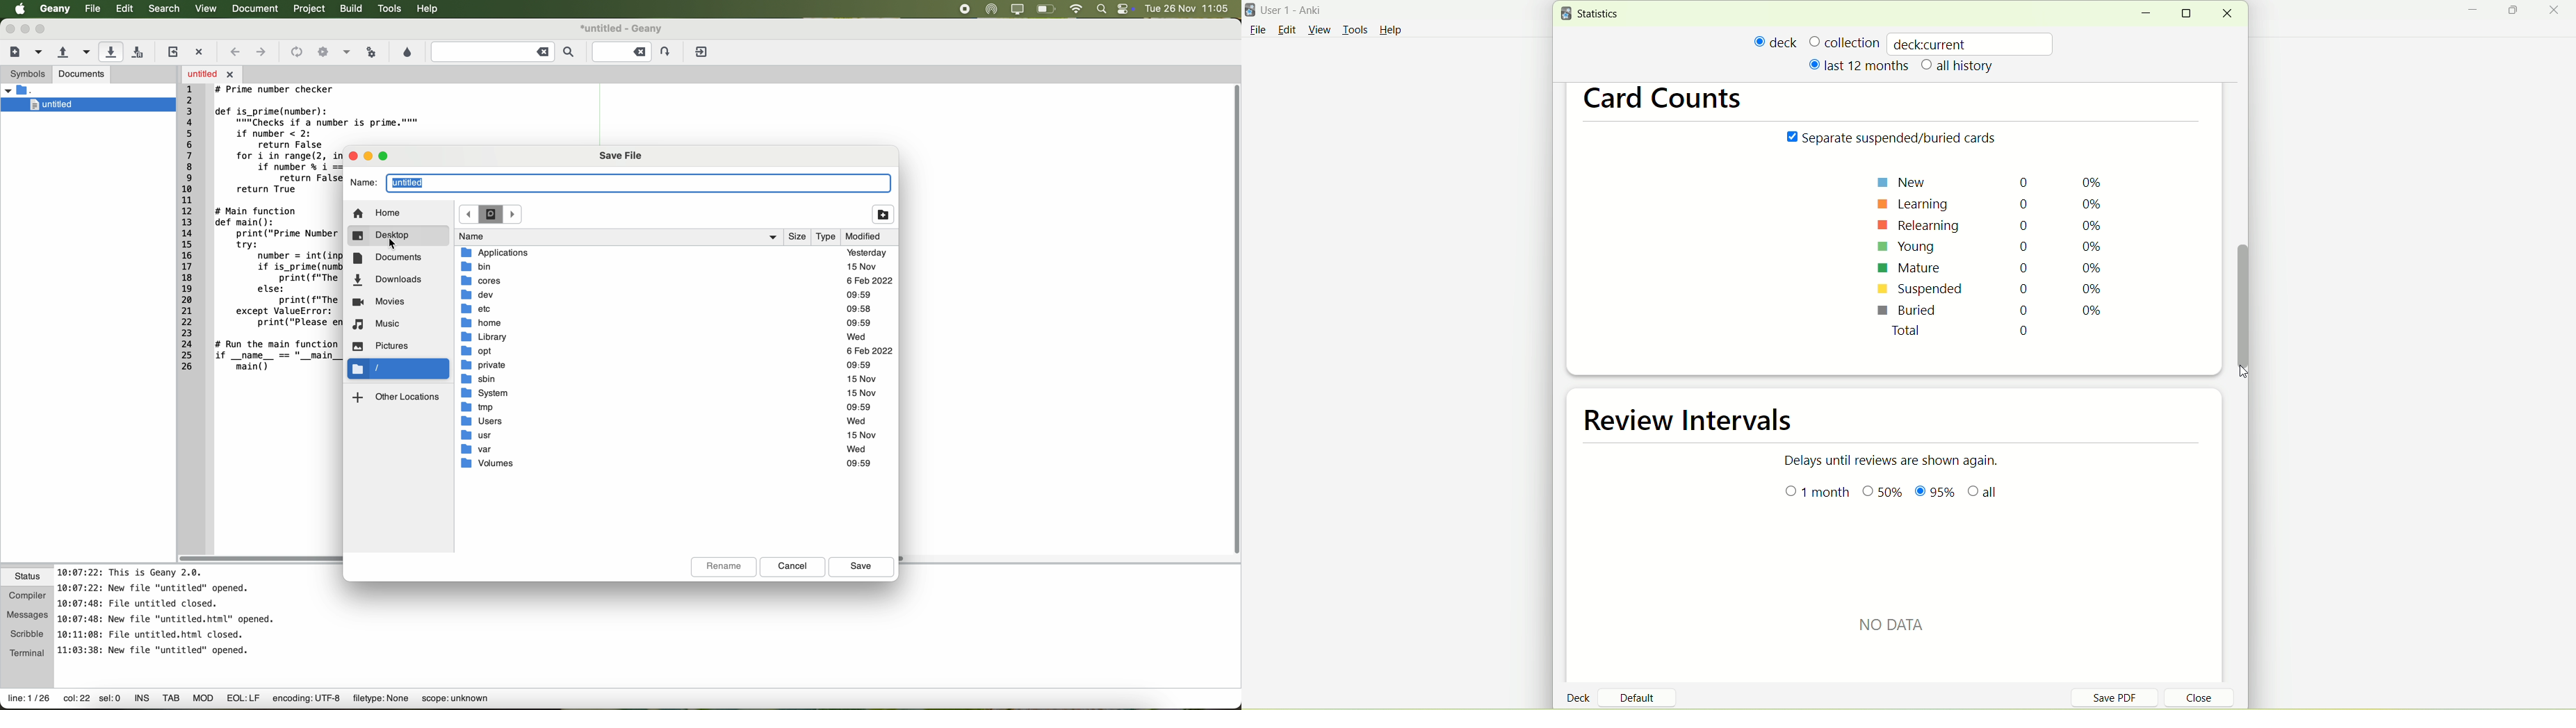  I want to click on statistics, so click(1593, 14).